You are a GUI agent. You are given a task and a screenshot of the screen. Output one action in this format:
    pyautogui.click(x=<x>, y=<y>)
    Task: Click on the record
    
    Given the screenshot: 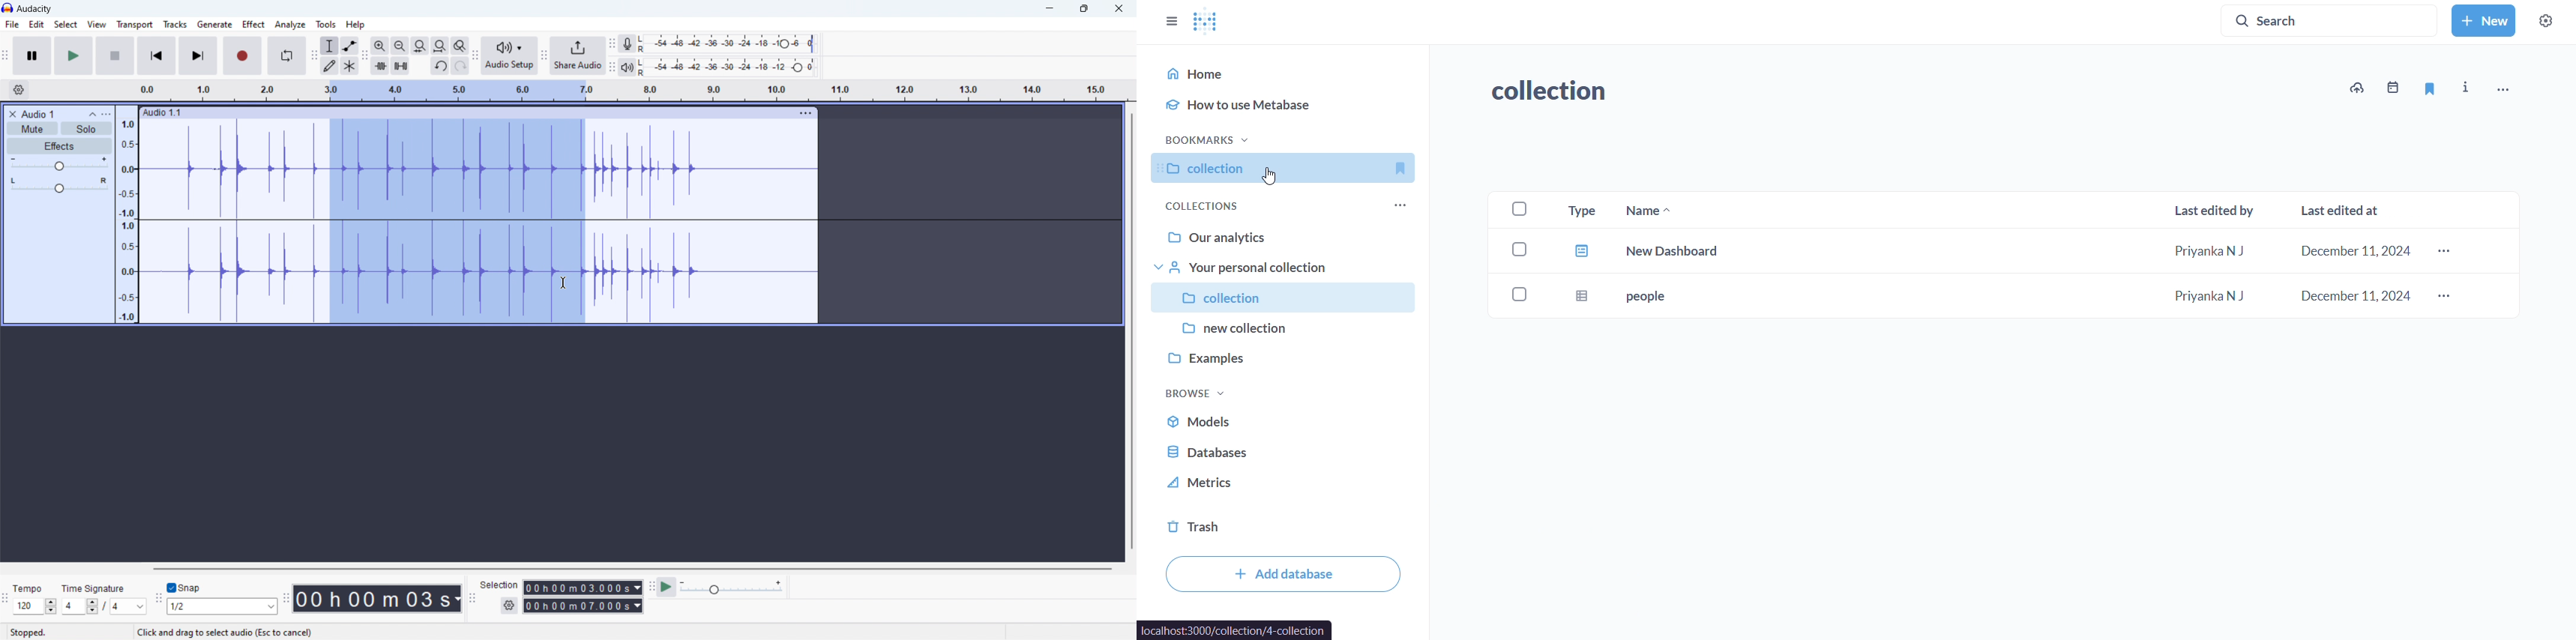 What is the action you would take?
    pyautogui.click(x=242, y=56)
    